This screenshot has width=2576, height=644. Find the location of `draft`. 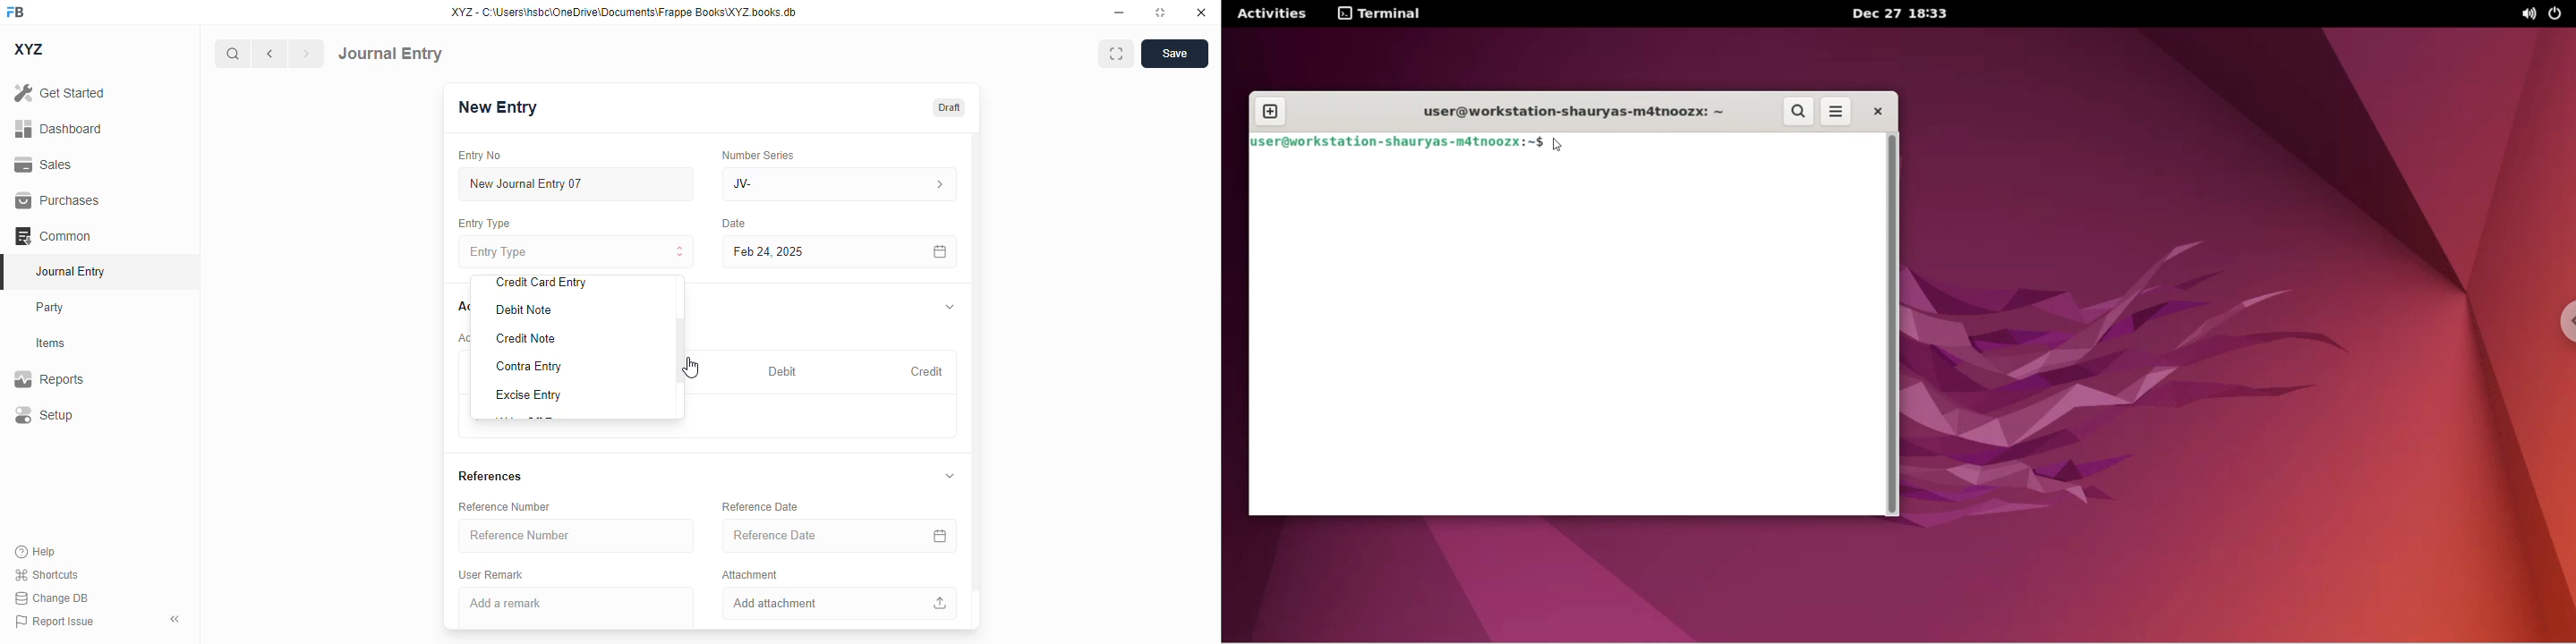

draft is located at coordinates (950, 106).